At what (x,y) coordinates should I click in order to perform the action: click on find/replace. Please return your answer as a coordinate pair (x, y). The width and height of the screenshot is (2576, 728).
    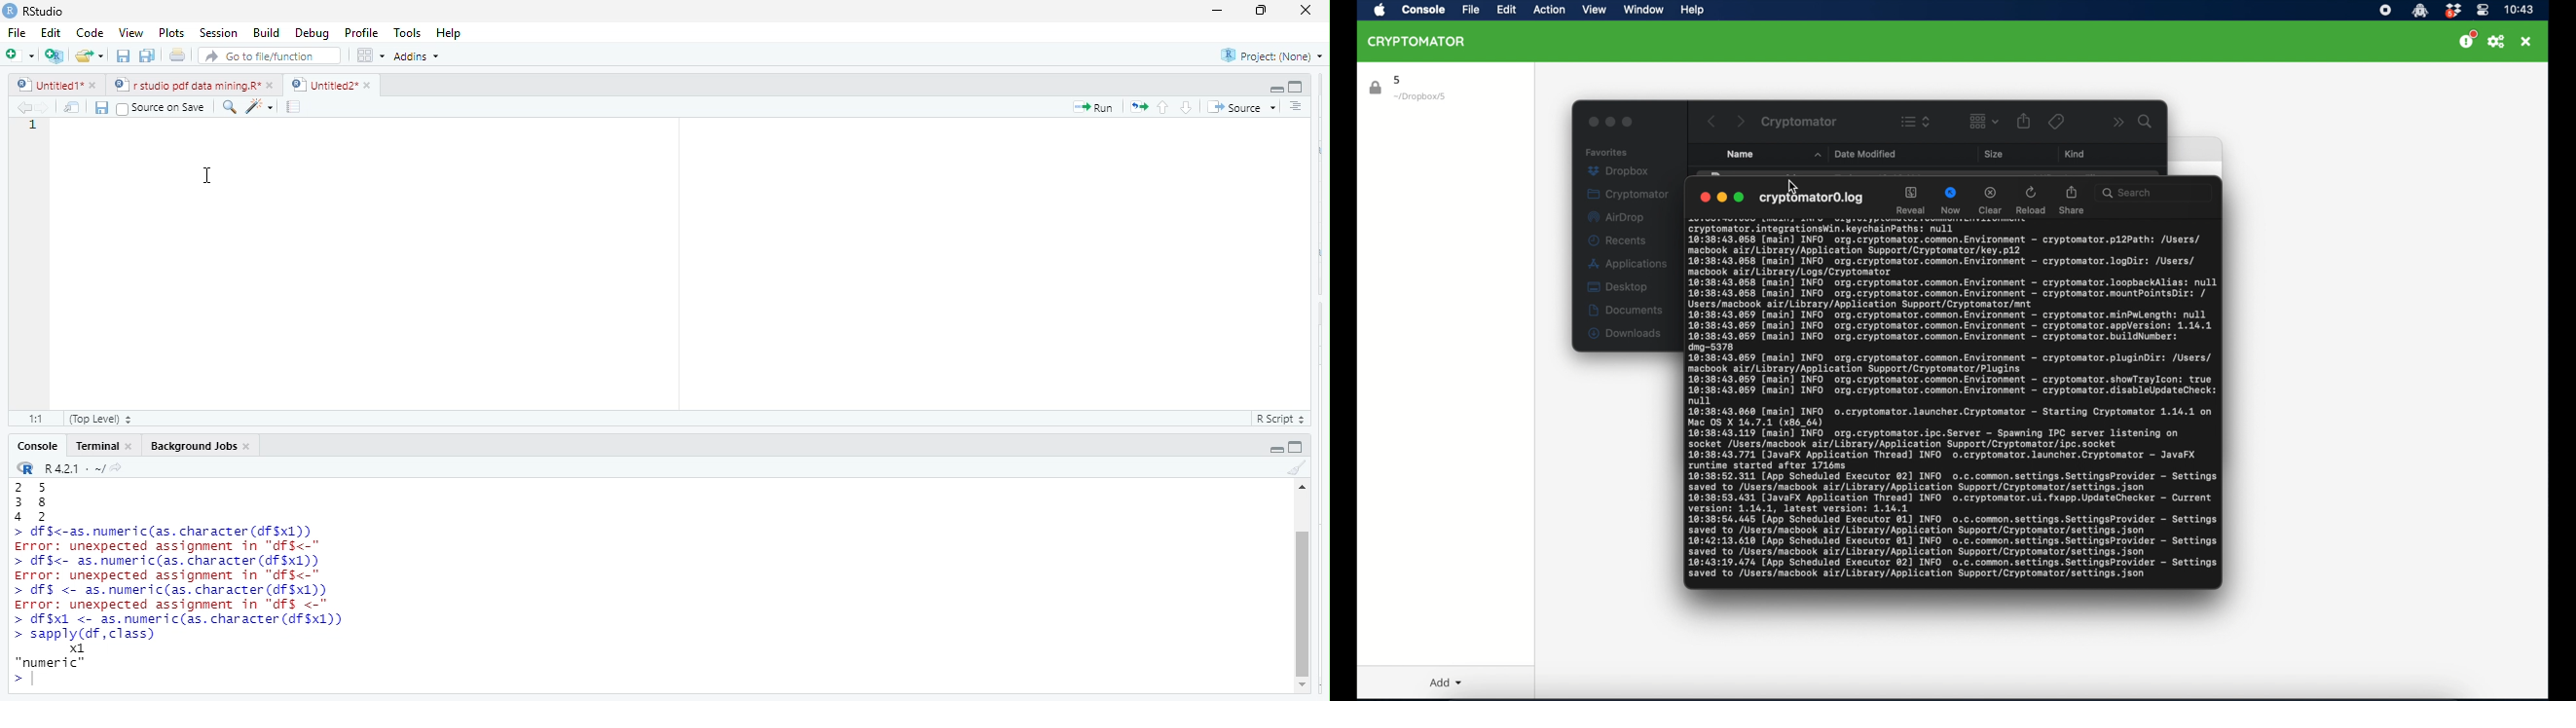
    Looking at the image, I should click on (232, 109).